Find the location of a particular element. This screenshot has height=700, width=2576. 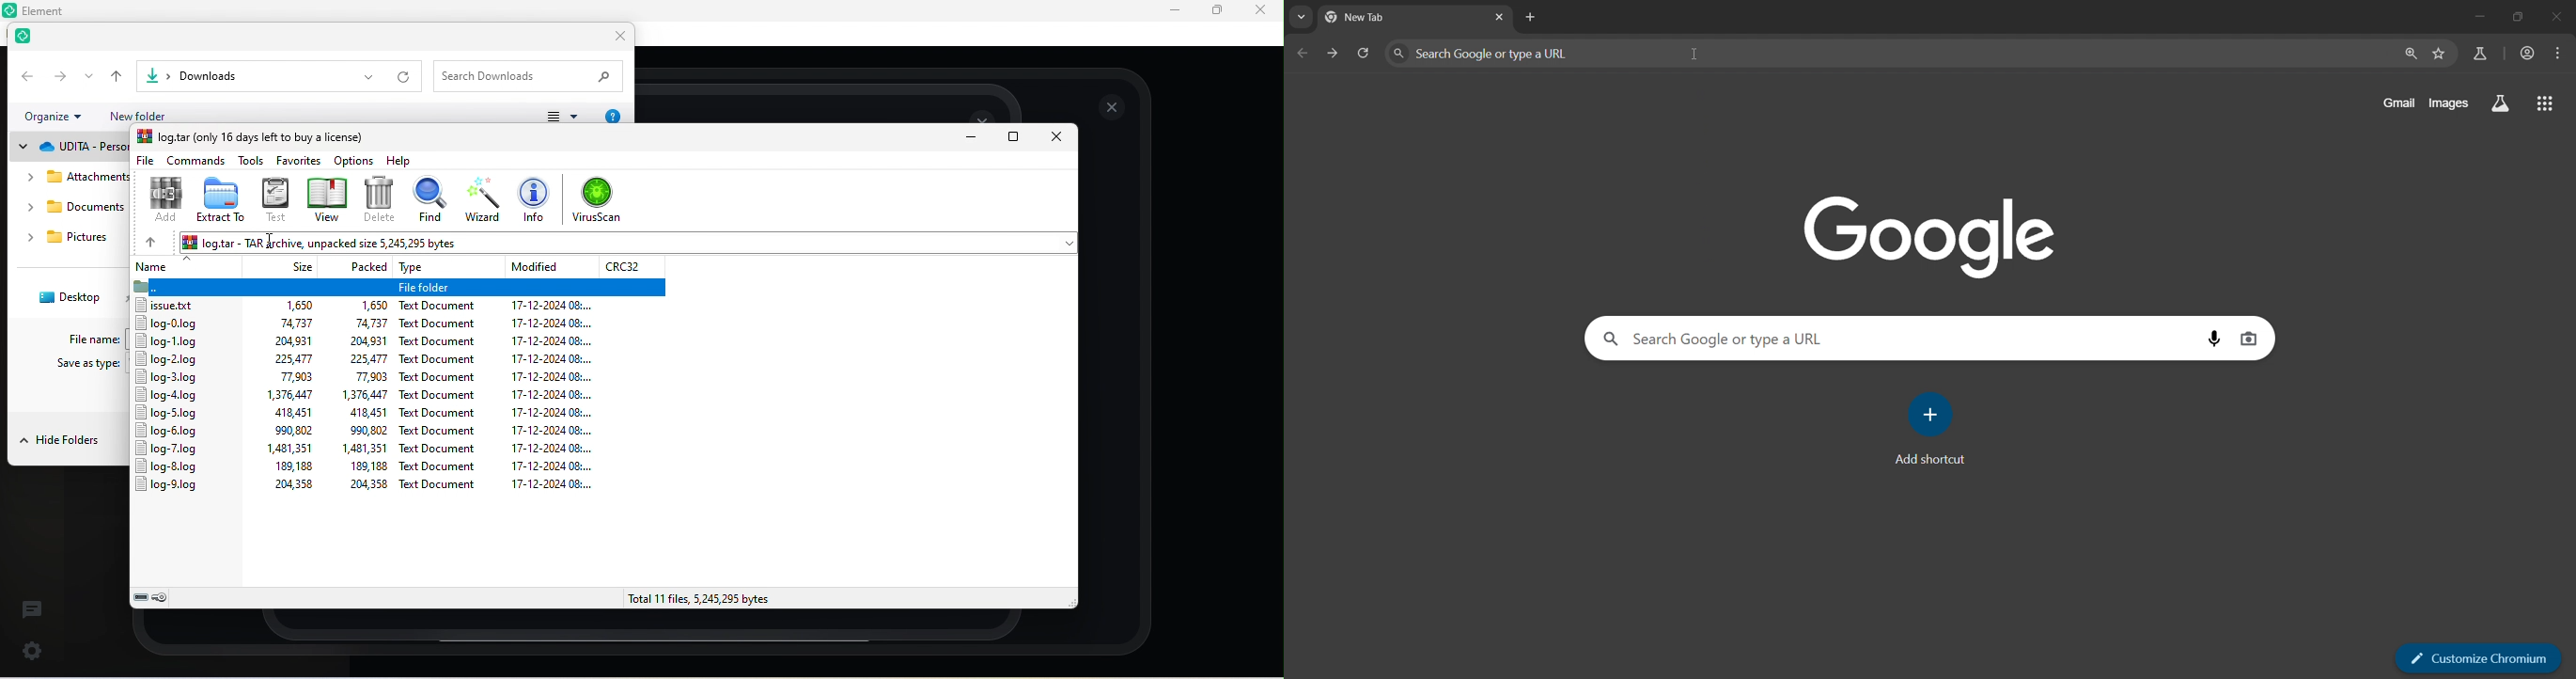

extract to is located at coordinates (219, 201).